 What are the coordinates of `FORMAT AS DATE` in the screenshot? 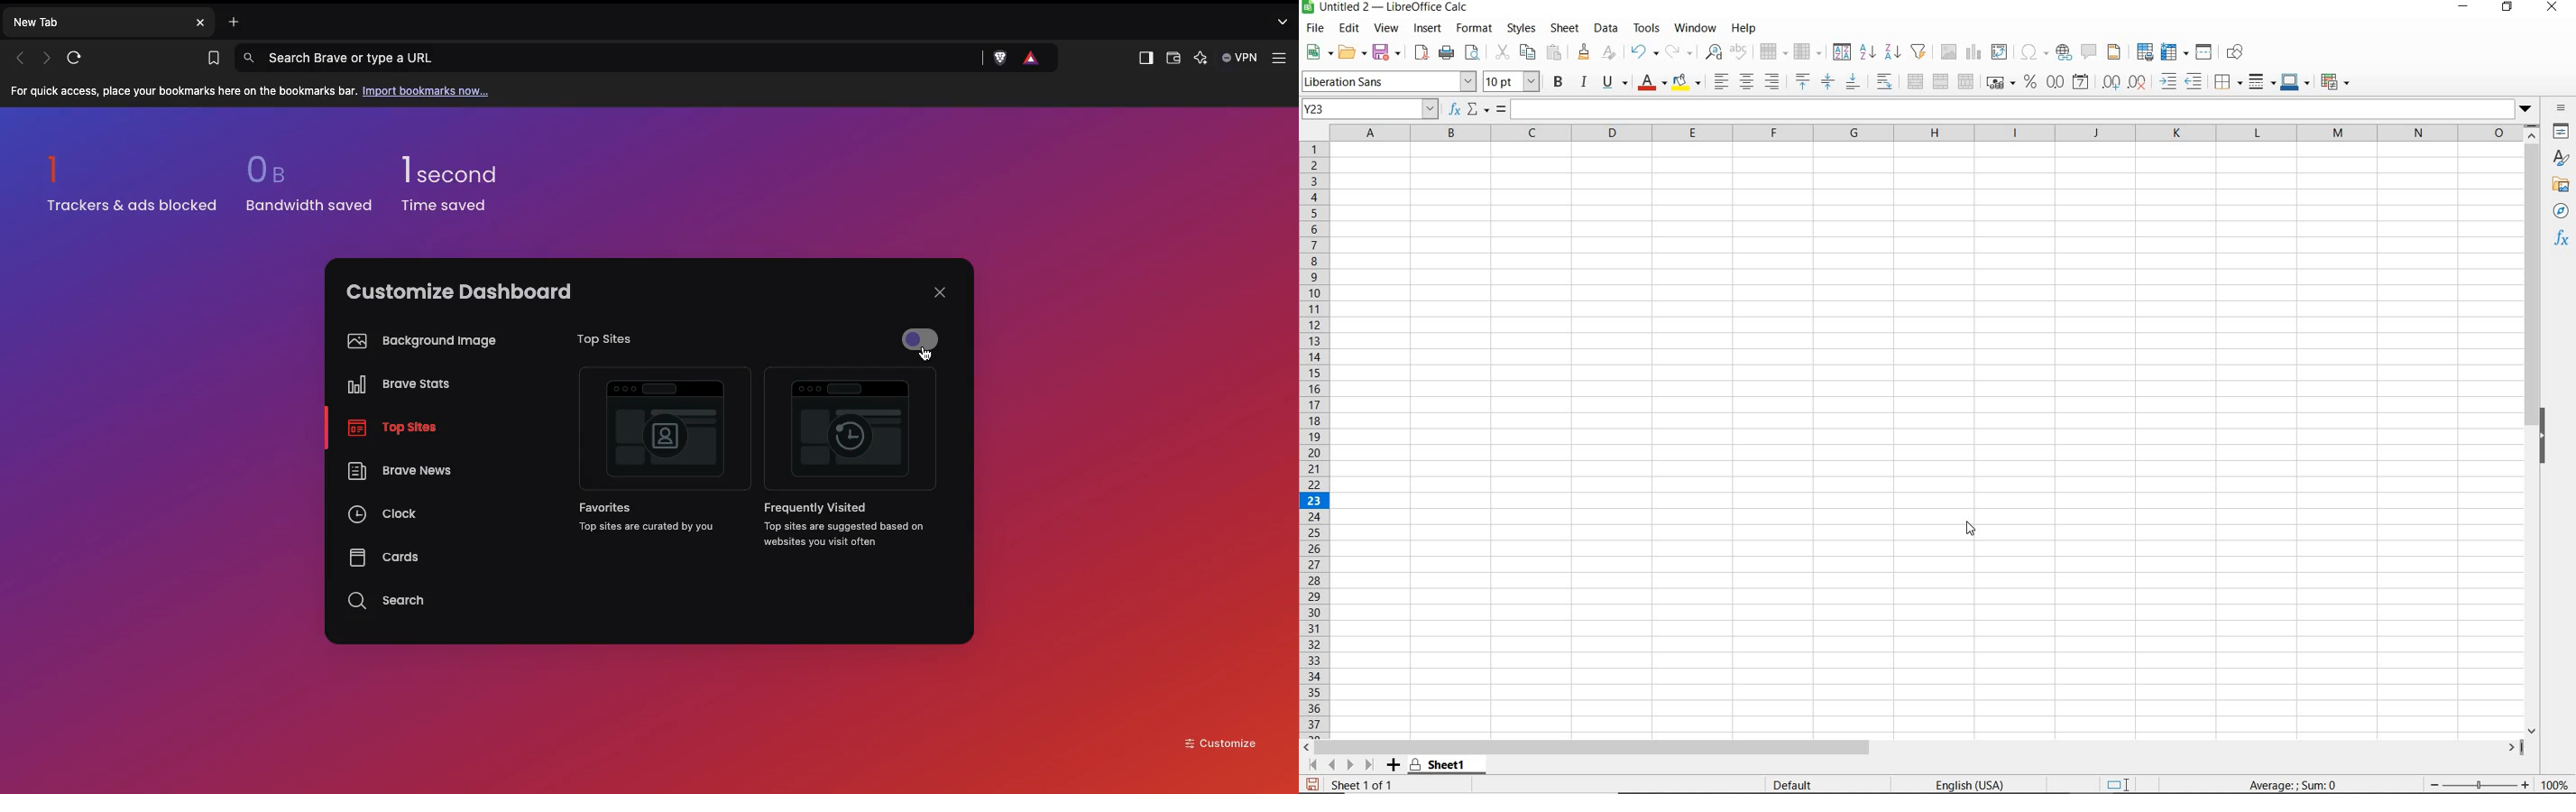 It's located at (2080, 82).